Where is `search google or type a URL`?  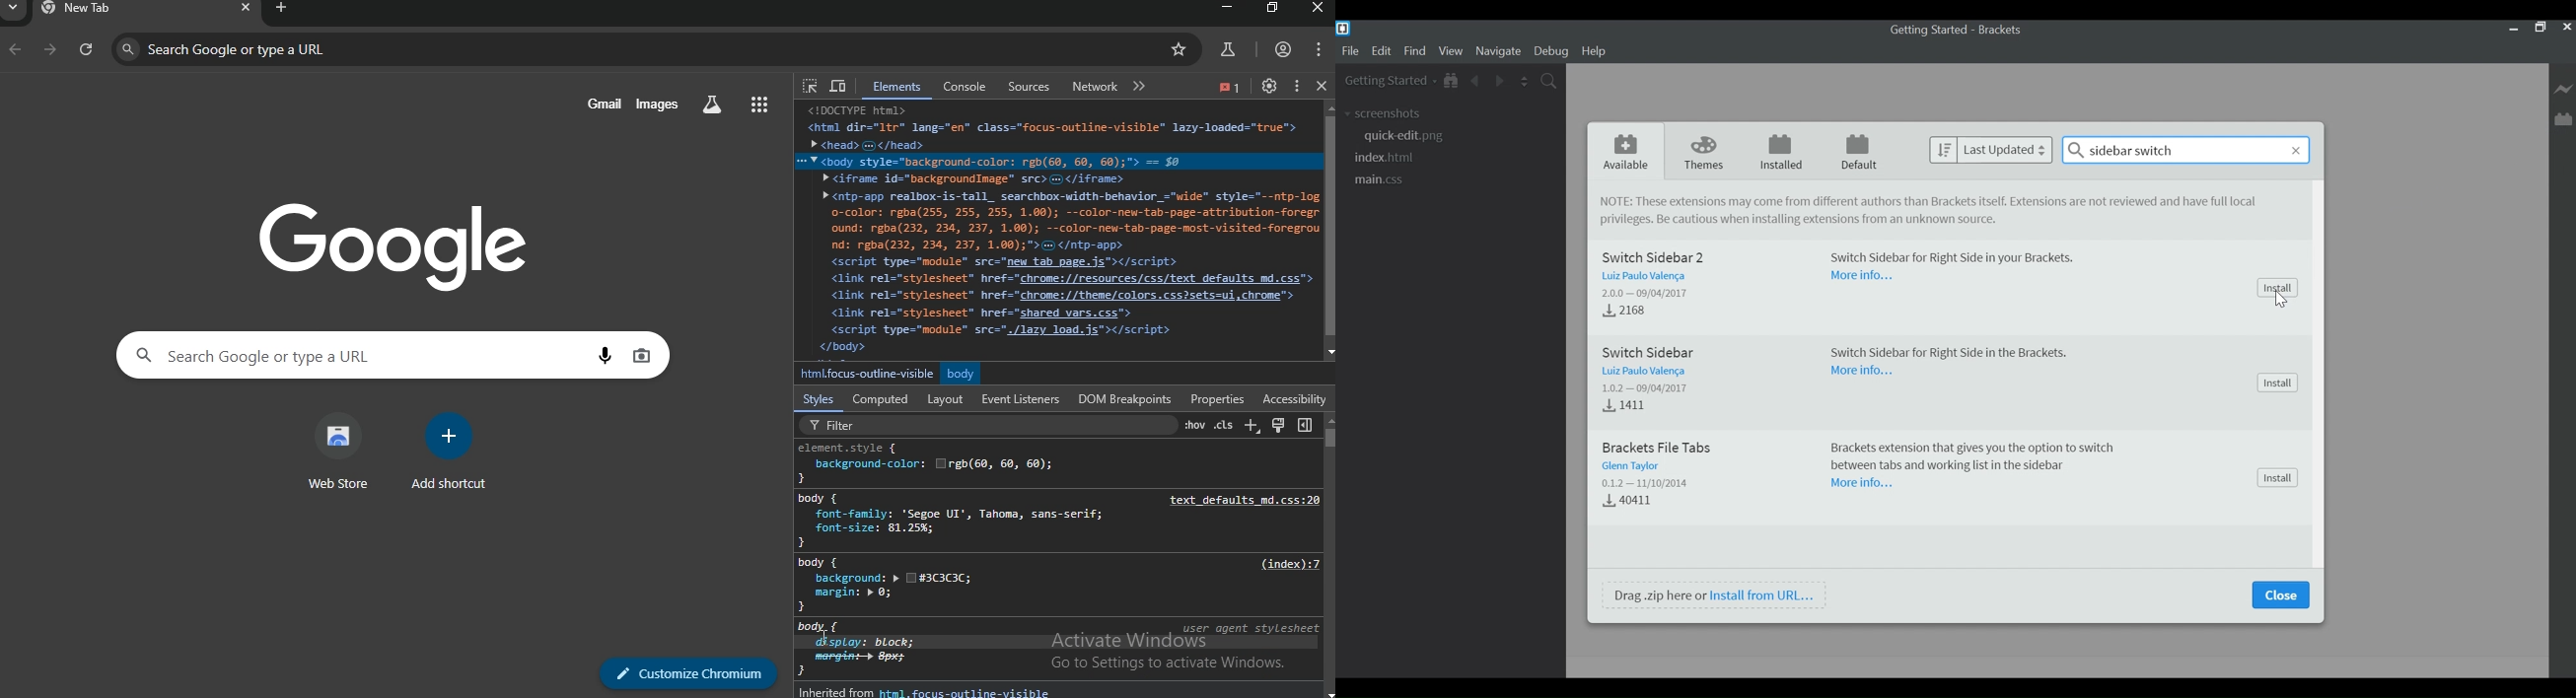 search google or type a URL is located at coordinates (351, 355).